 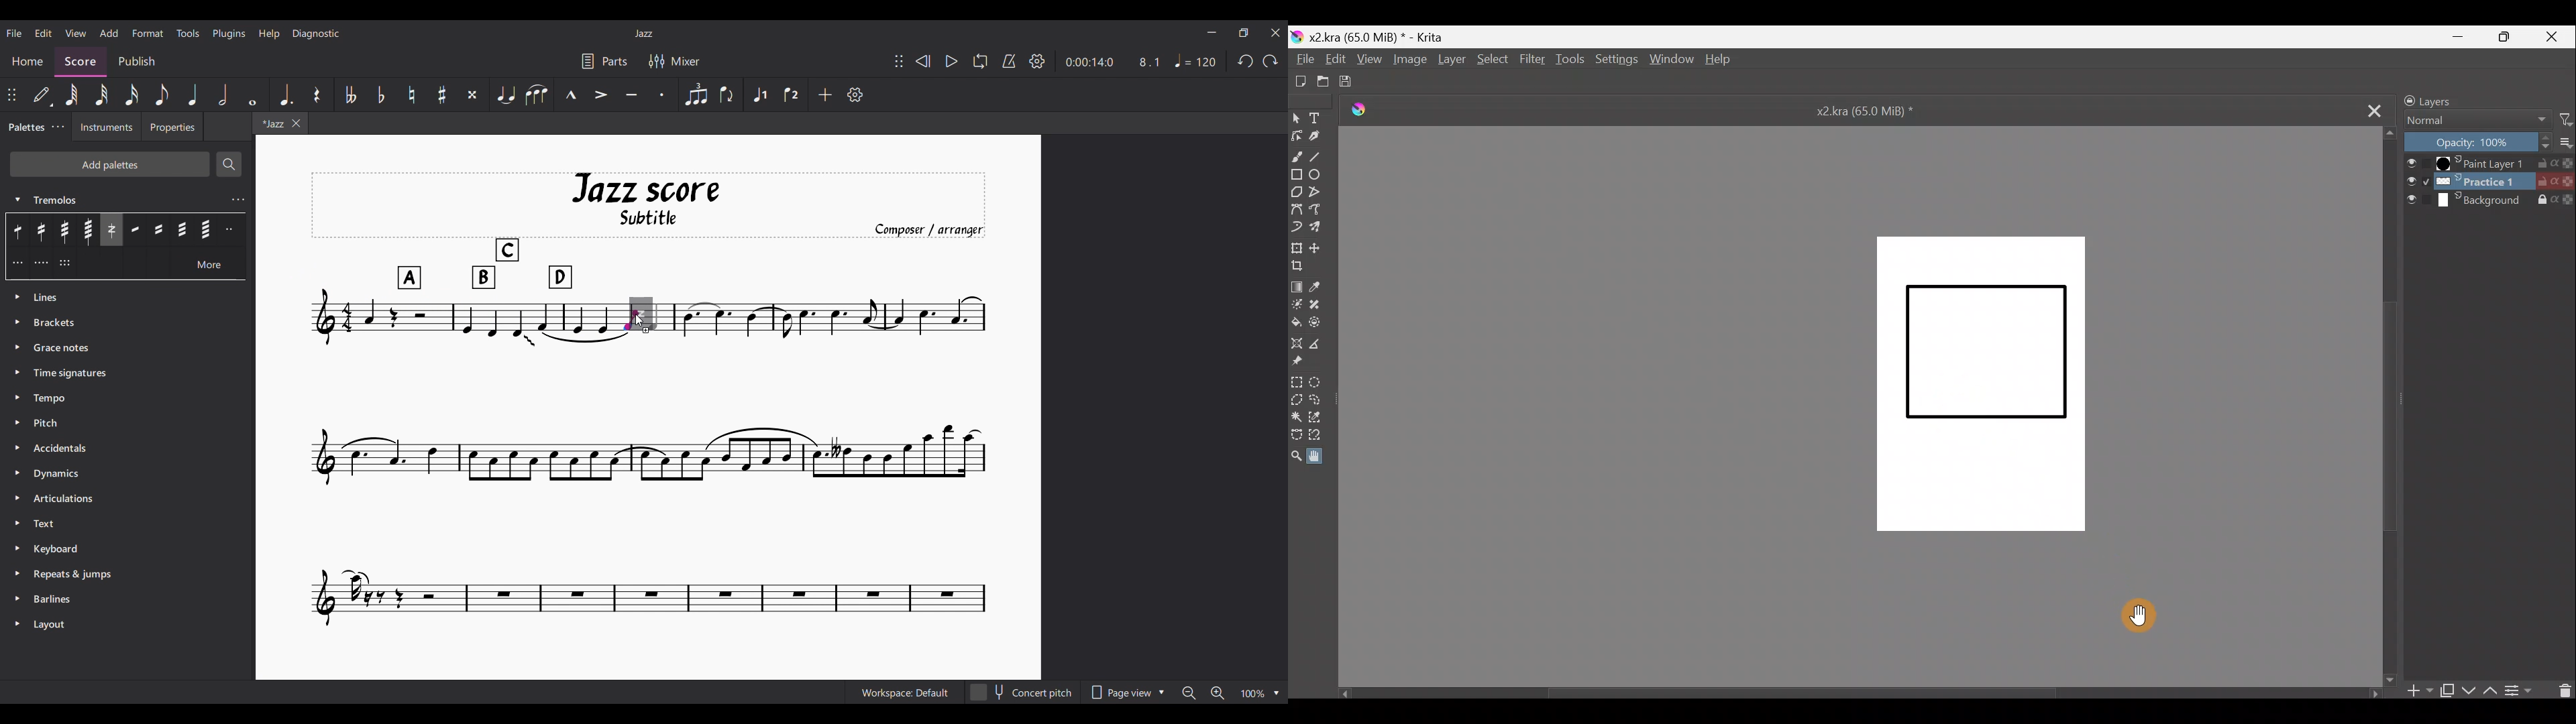 I want to click on 8.1, so click(x=1149, y=62).